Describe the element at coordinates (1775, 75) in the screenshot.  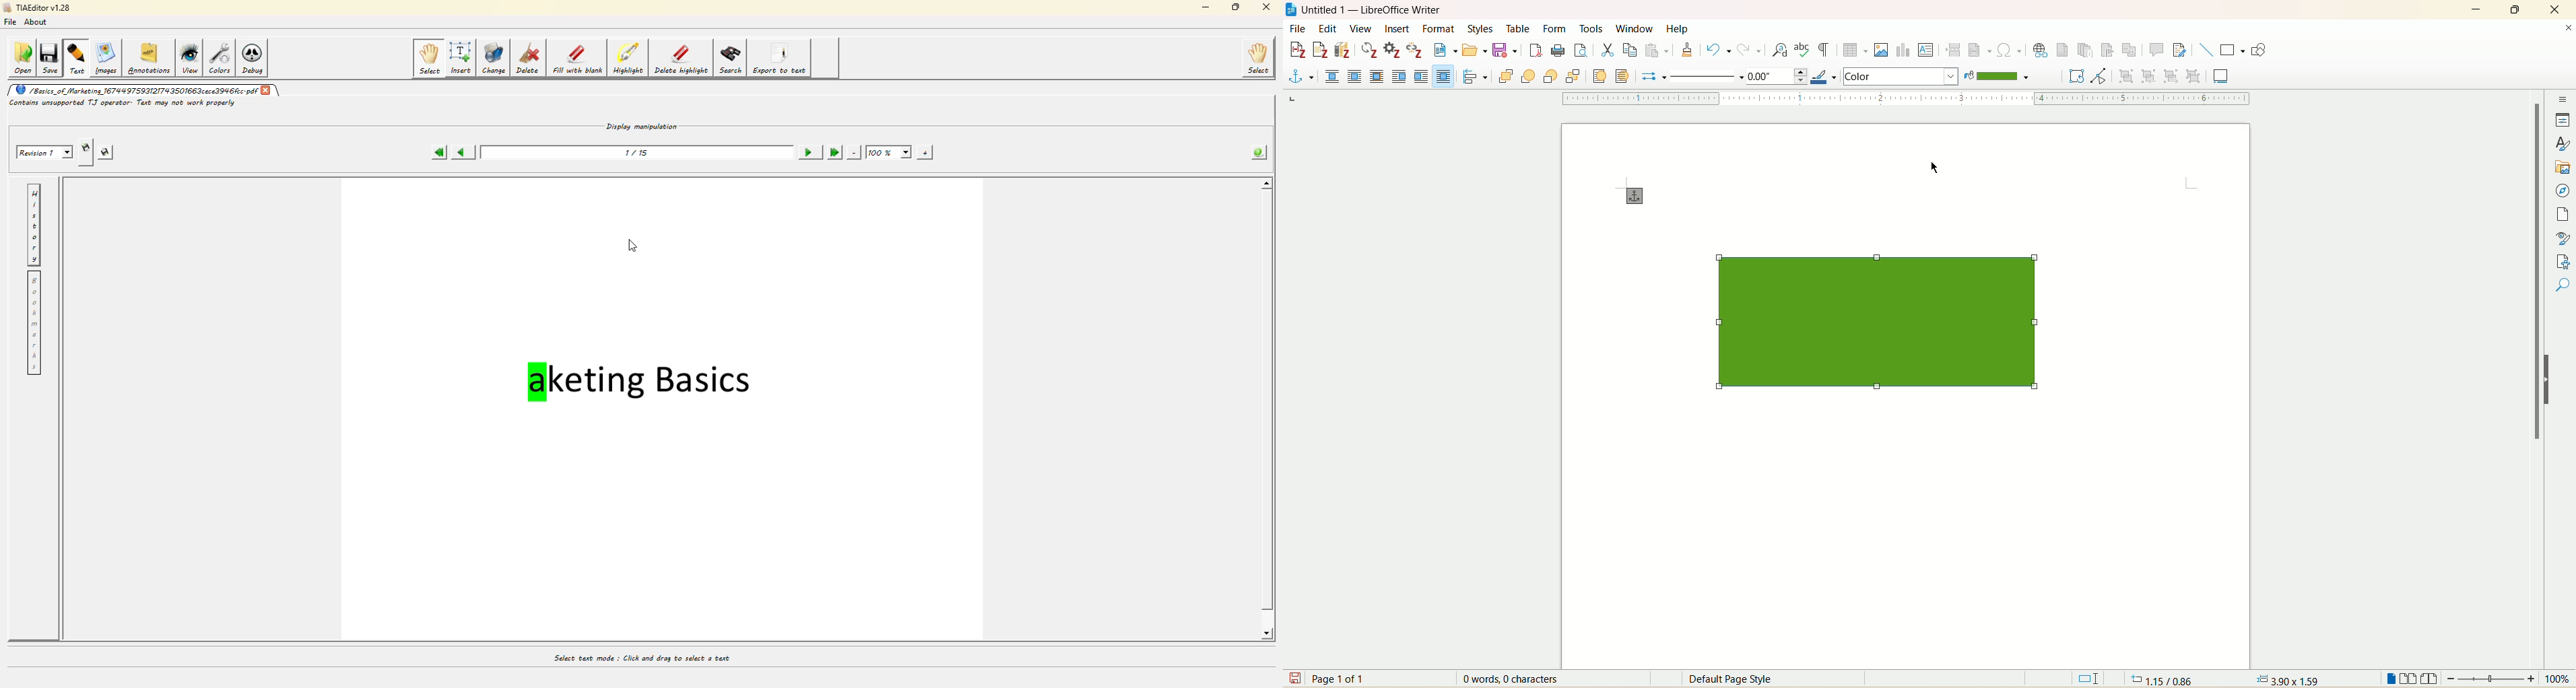
I see `line thickness` at that location.